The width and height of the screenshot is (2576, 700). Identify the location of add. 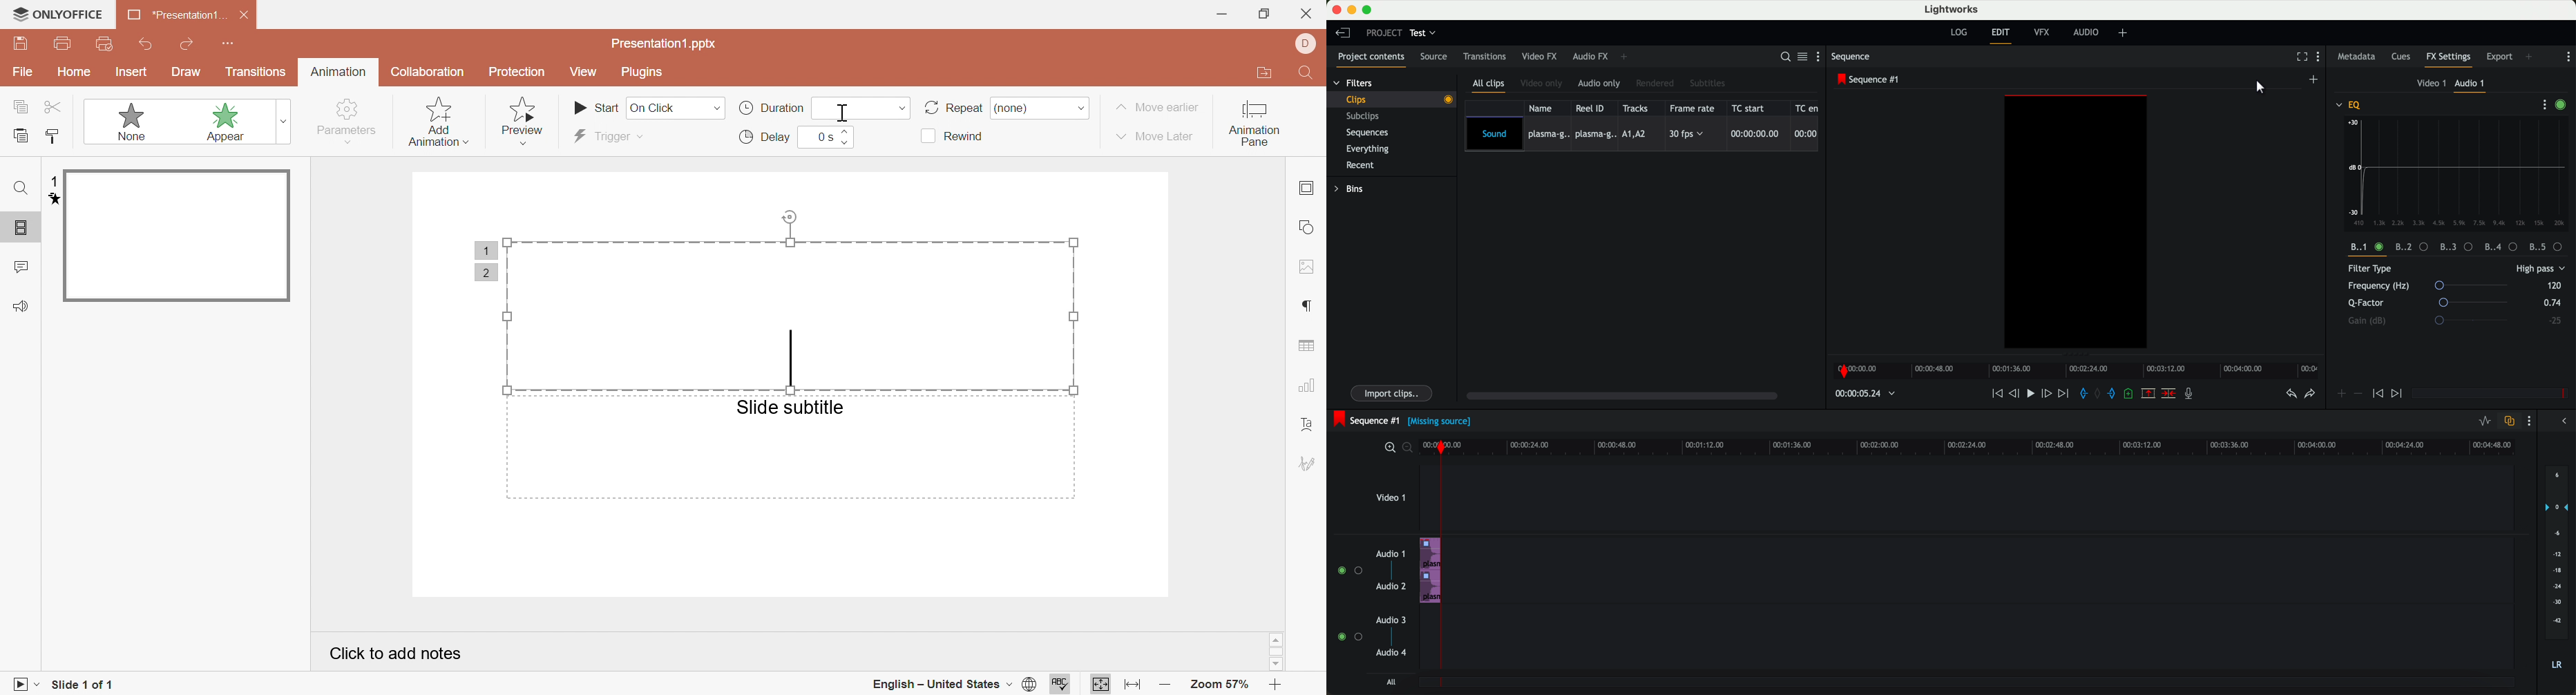
(2125, 33).